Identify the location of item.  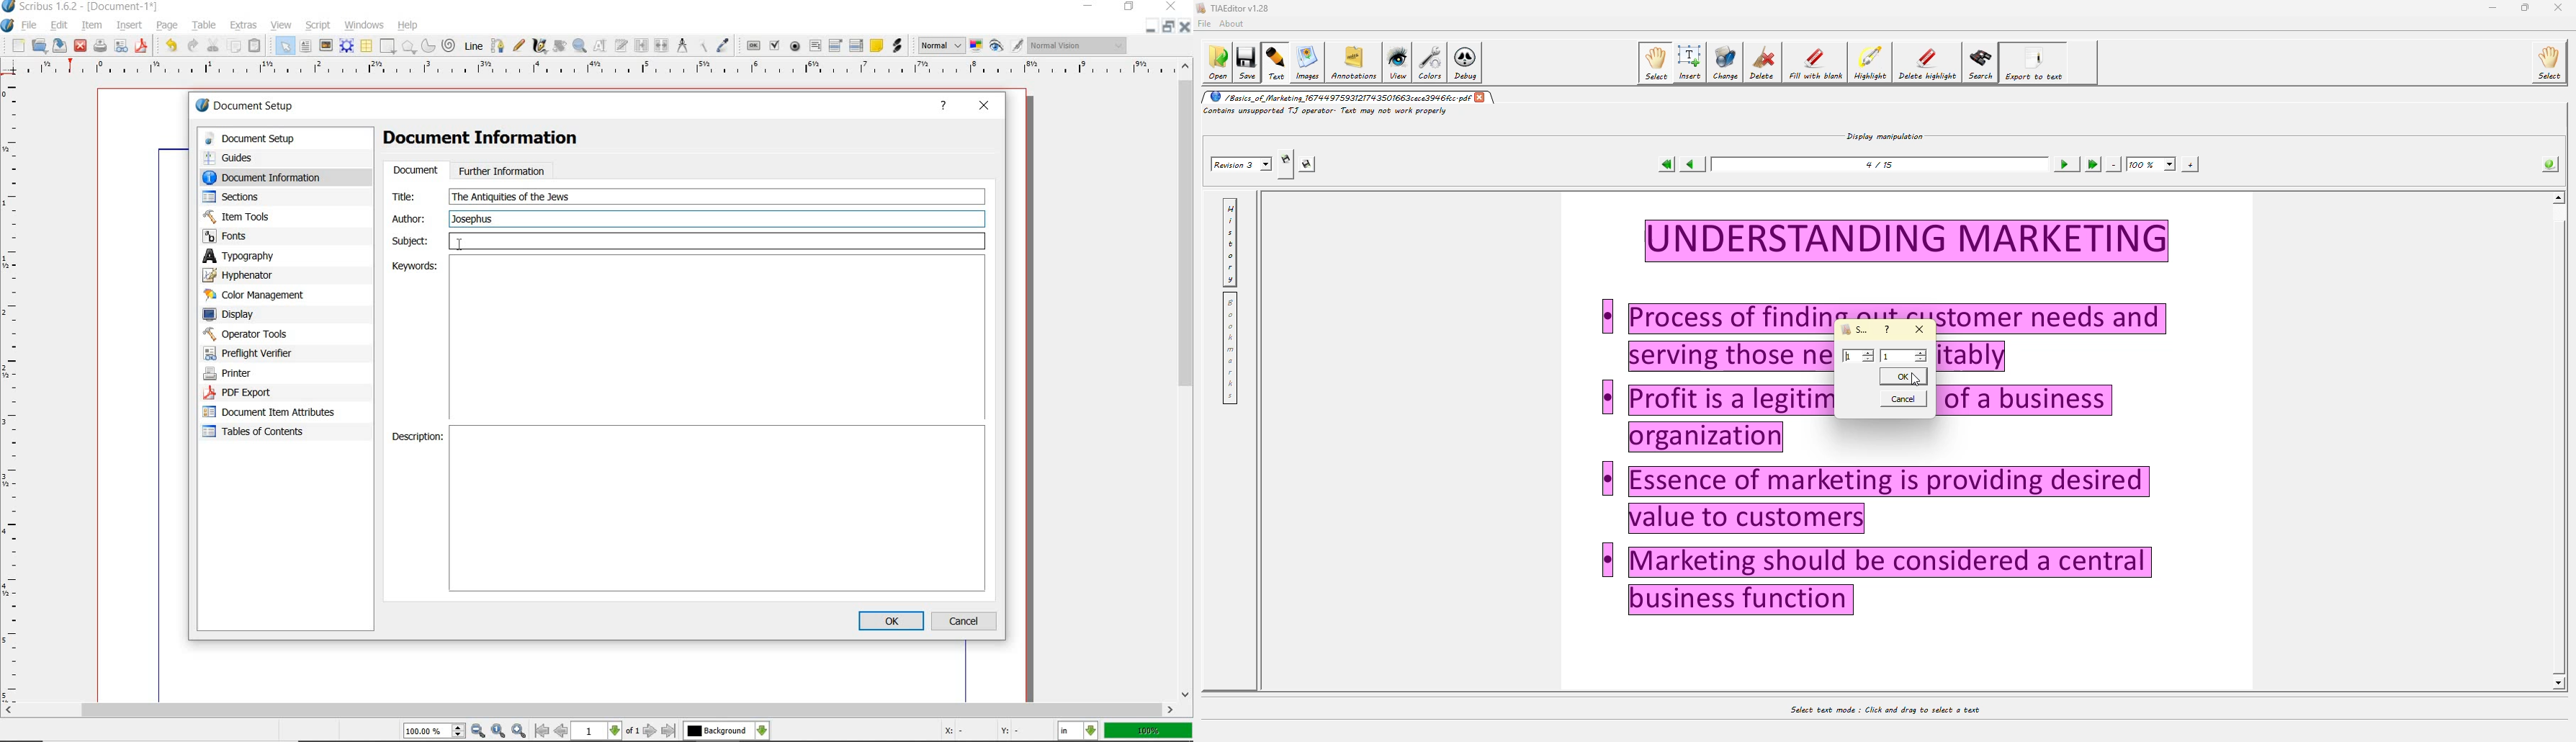
(92, 26).